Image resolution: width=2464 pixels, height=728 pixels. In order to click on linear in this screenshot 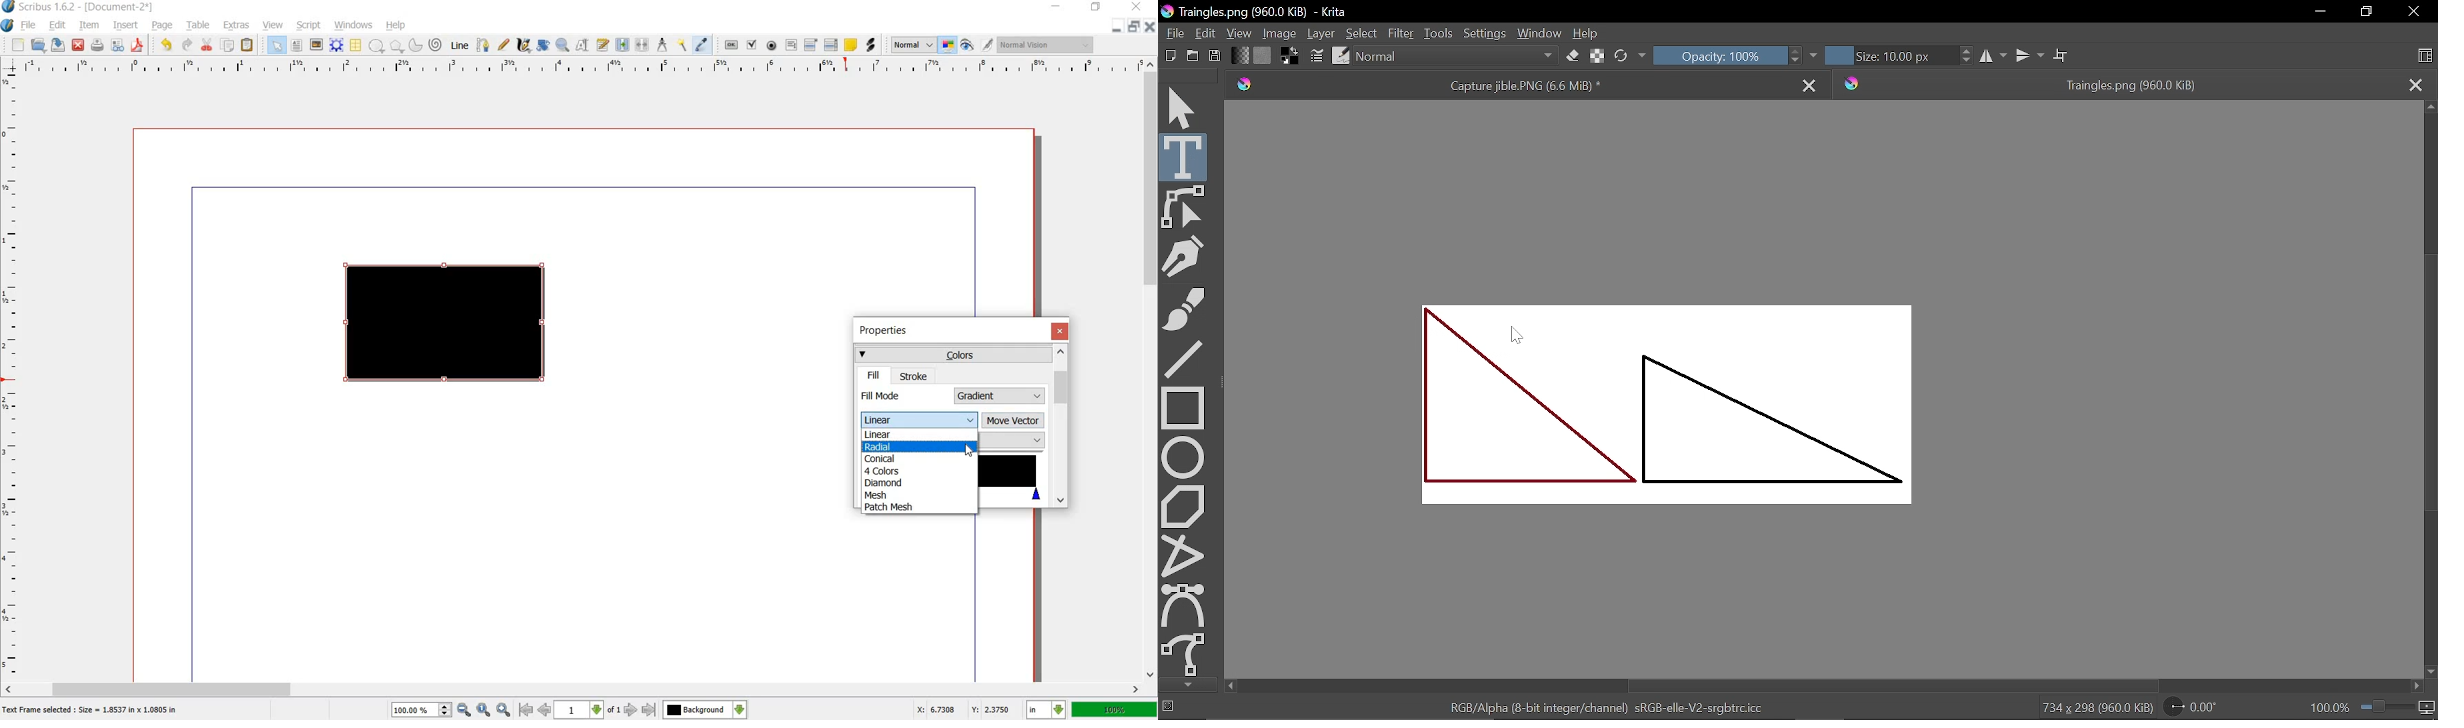, I will do `click(884, 435)`.